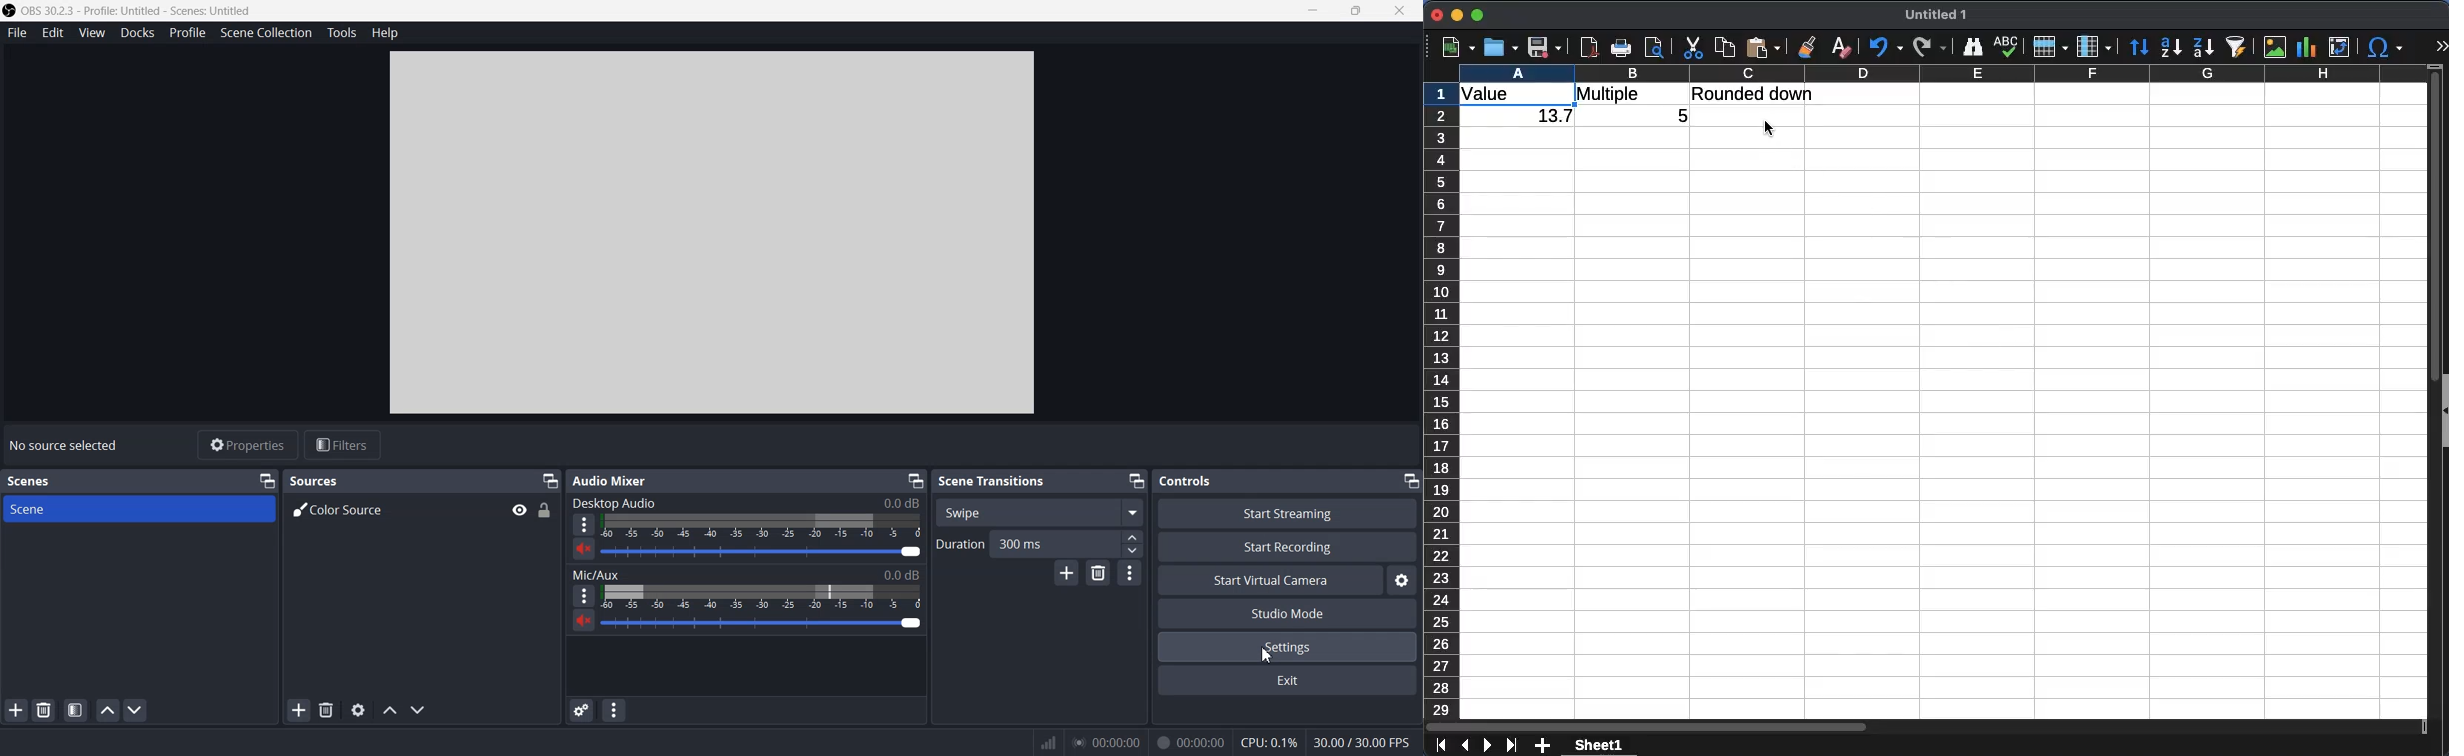  What do you see at coordinates (418, 710) in the screenshot?
I see `Move source down` at bounding box center [418, 710].